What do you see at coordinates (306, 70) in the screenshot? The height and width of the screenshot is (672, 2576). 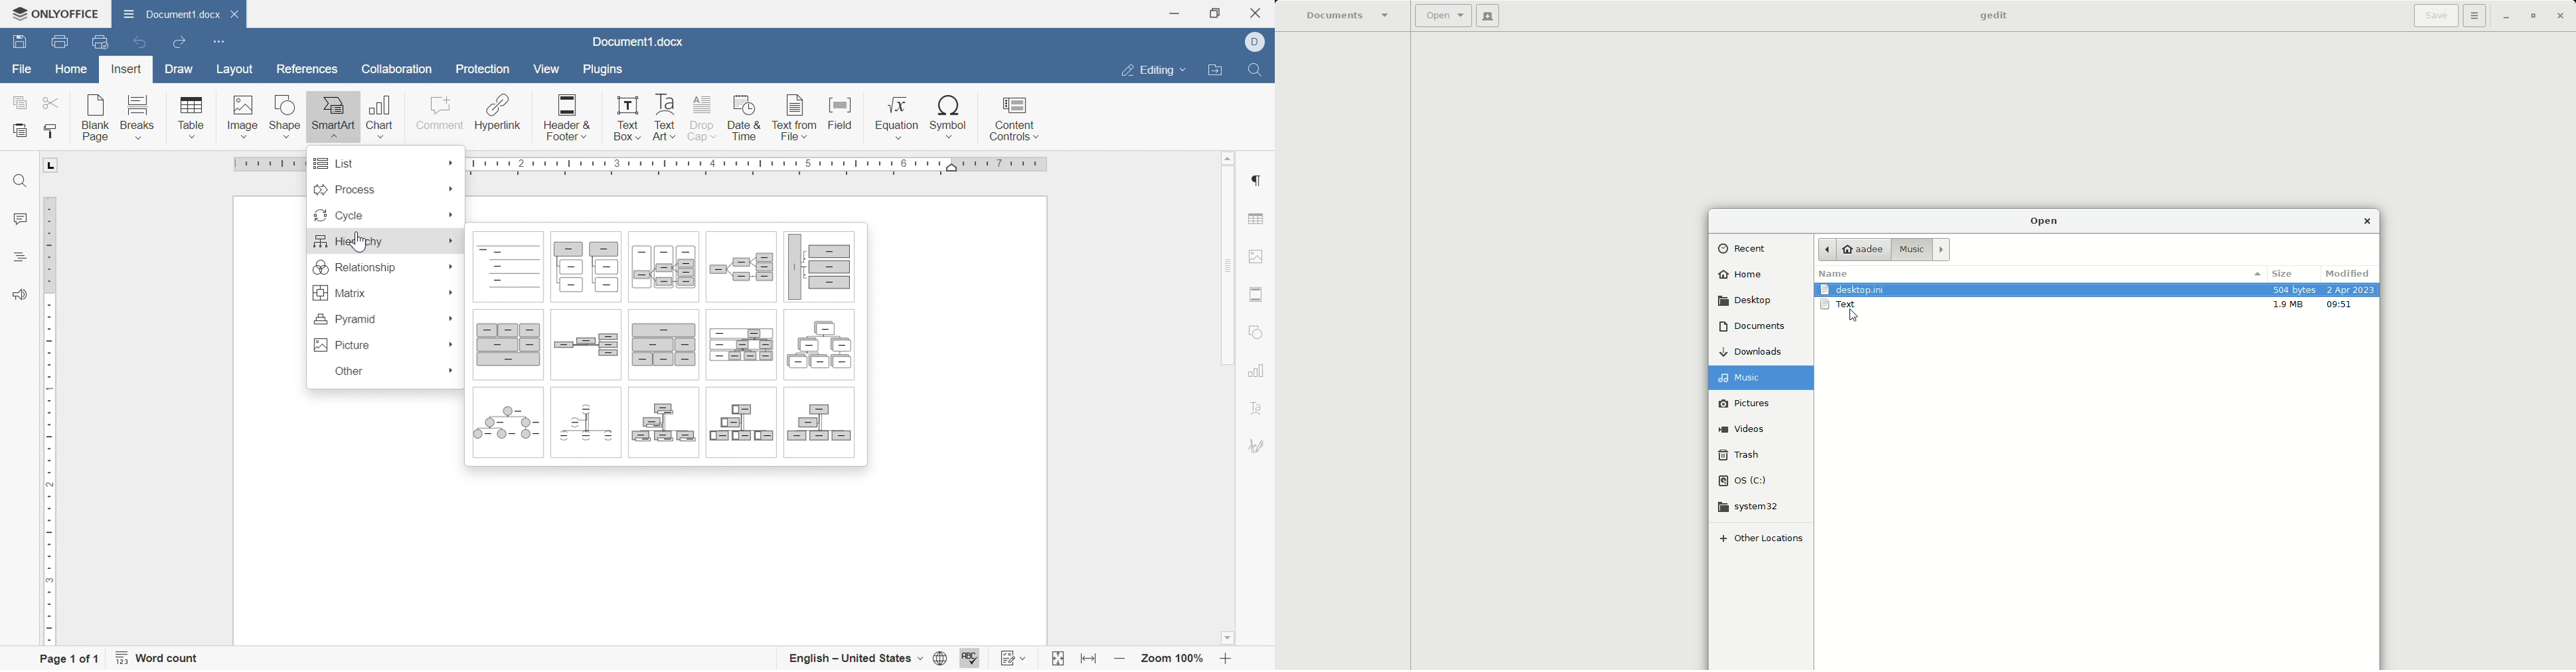 I see `References` at bounding box center [306, 70].